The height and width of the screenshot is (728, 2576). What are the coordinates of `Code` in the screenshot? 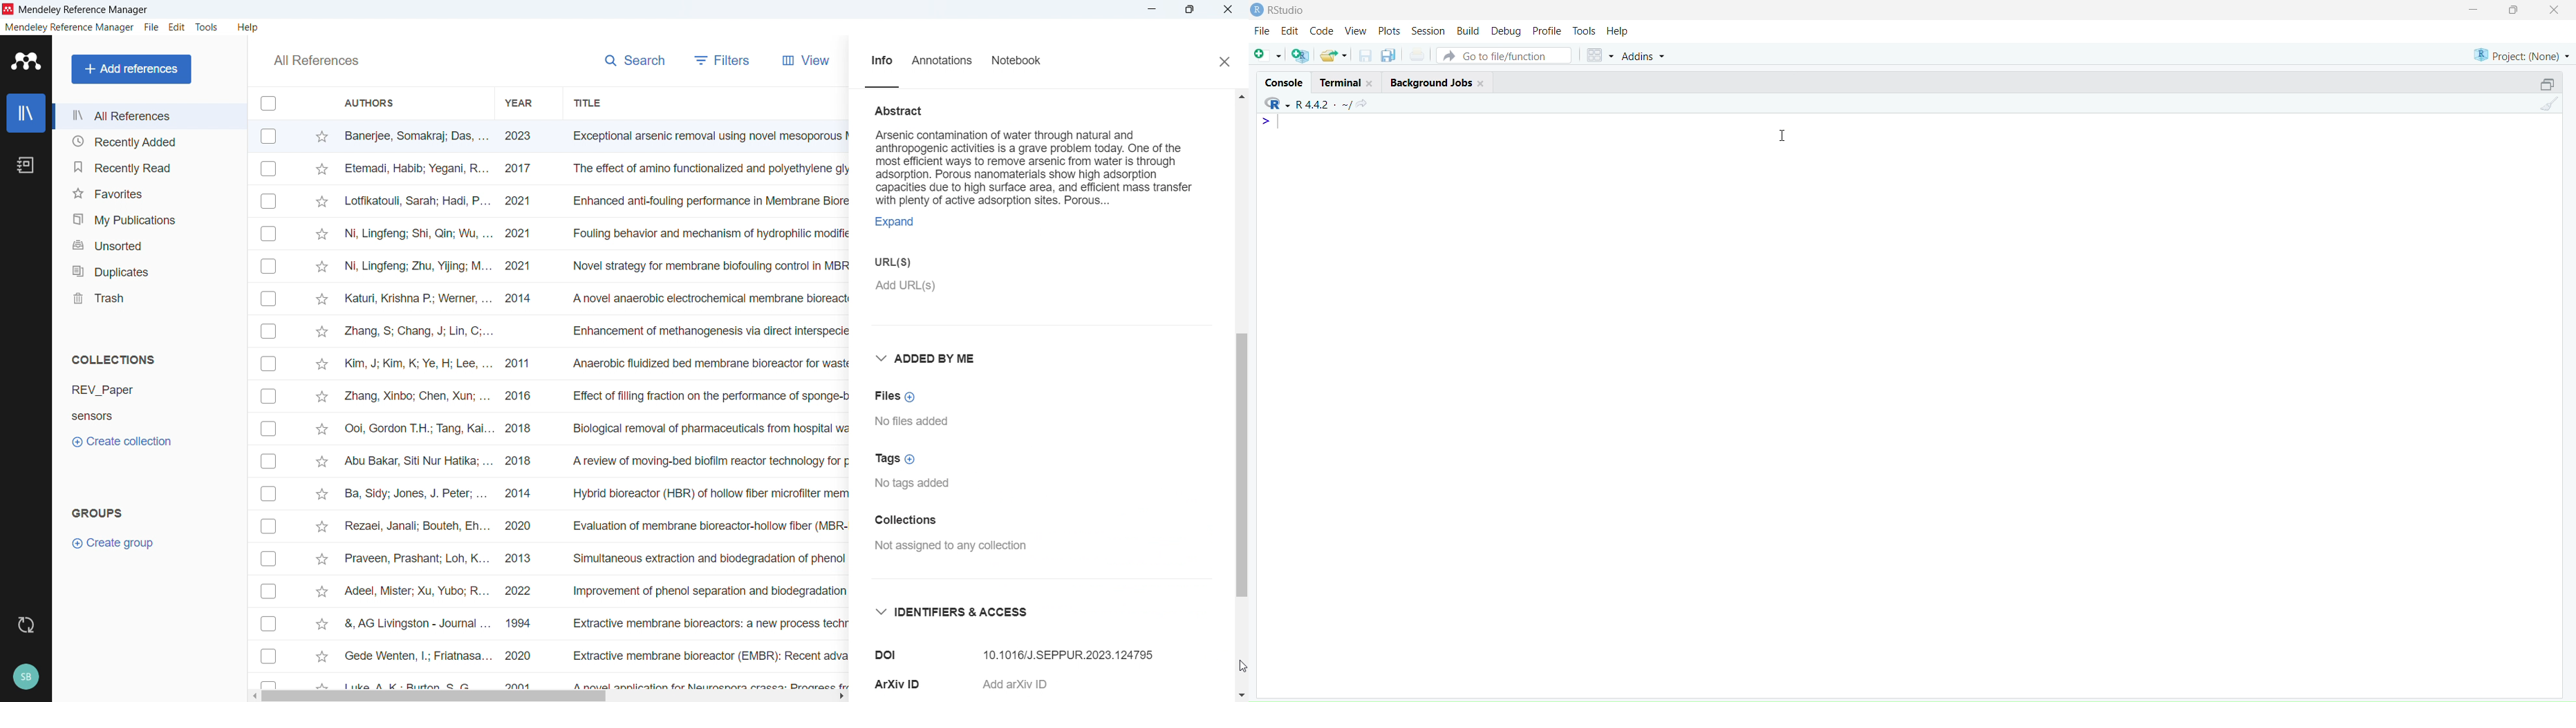 It's located at (1323, 31).